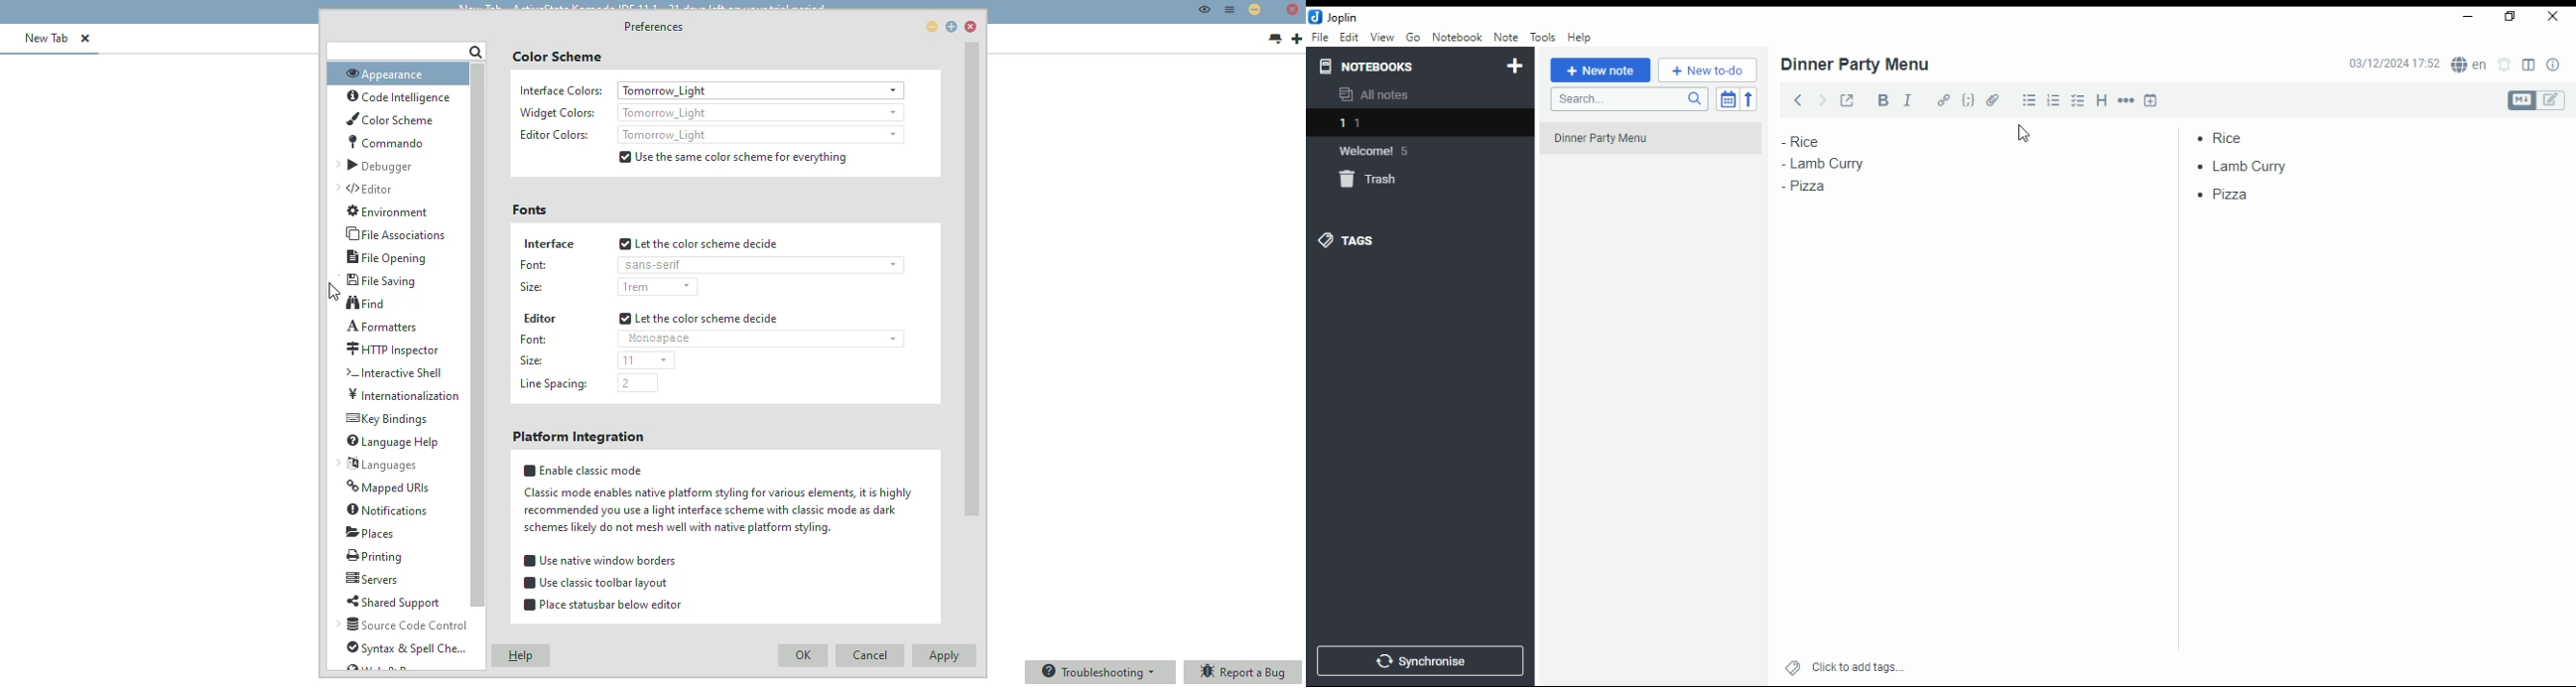 The width and height of the screenshot is (2576, 700). Describe the element at coordinates (1823, 164) in the screenshot. I see `lamb curry` at that location.